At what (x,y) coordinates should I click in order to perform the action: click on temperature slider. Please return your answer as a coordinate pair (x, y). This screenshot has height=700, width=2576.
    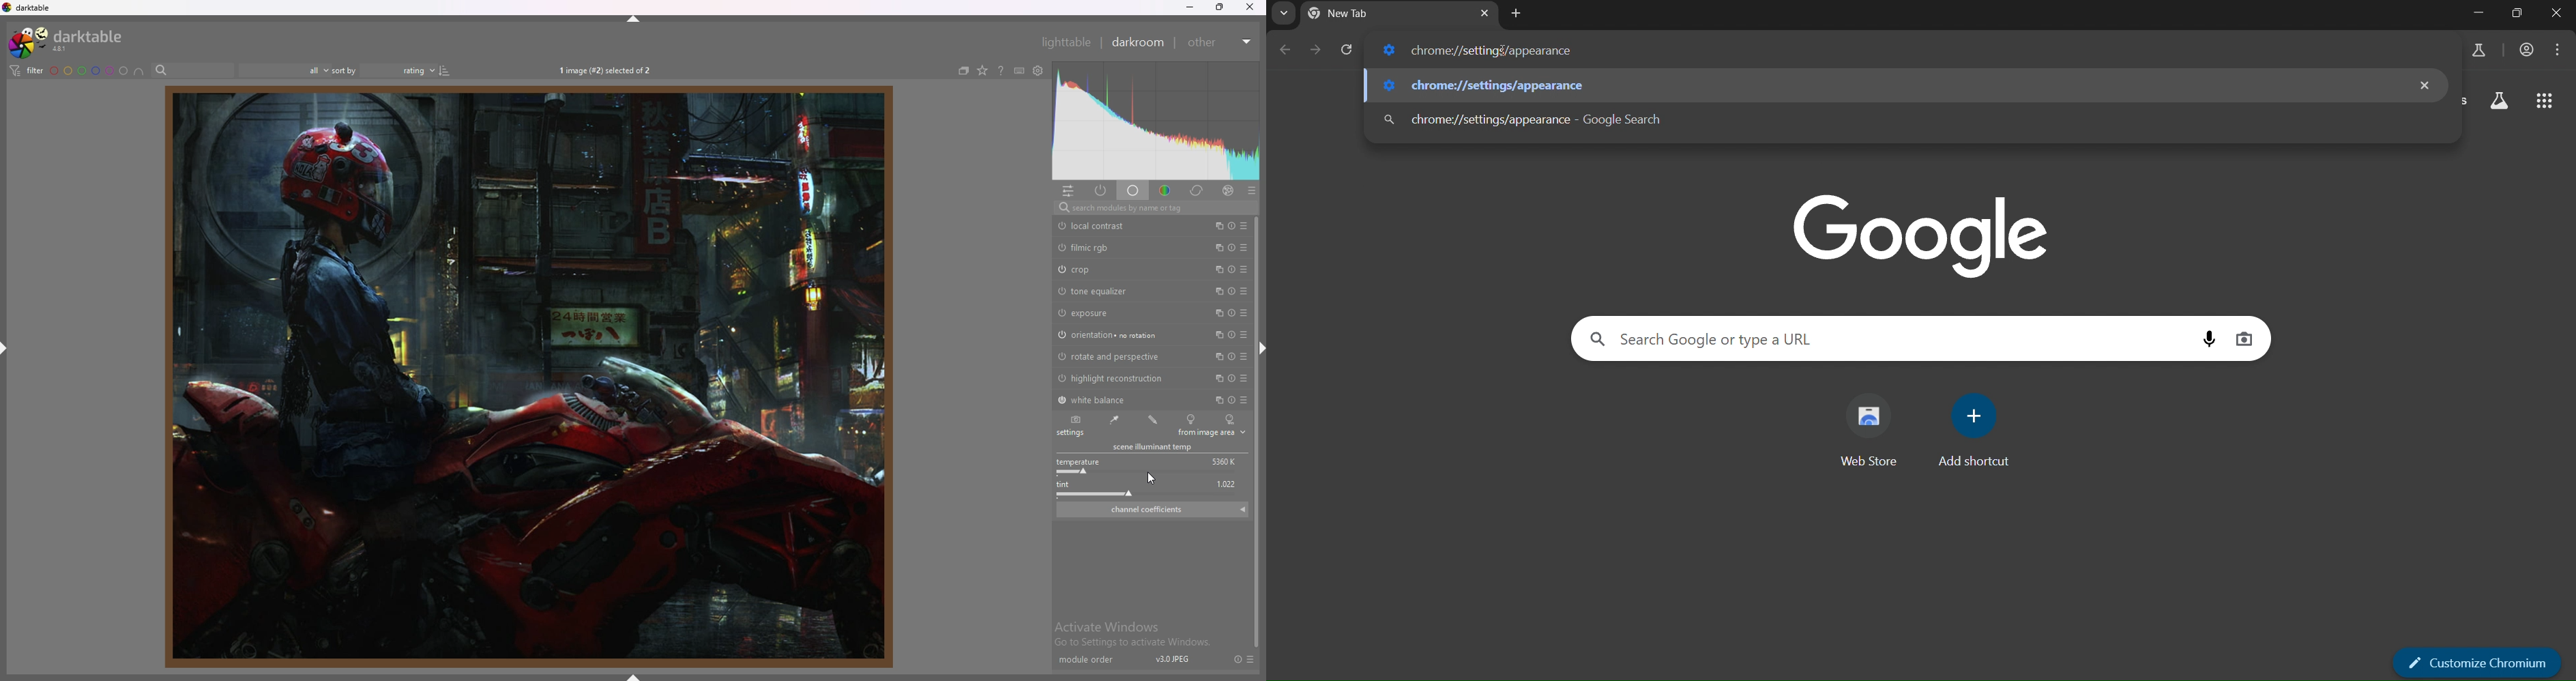
    Looking at the image, I should click on (1146, 472).